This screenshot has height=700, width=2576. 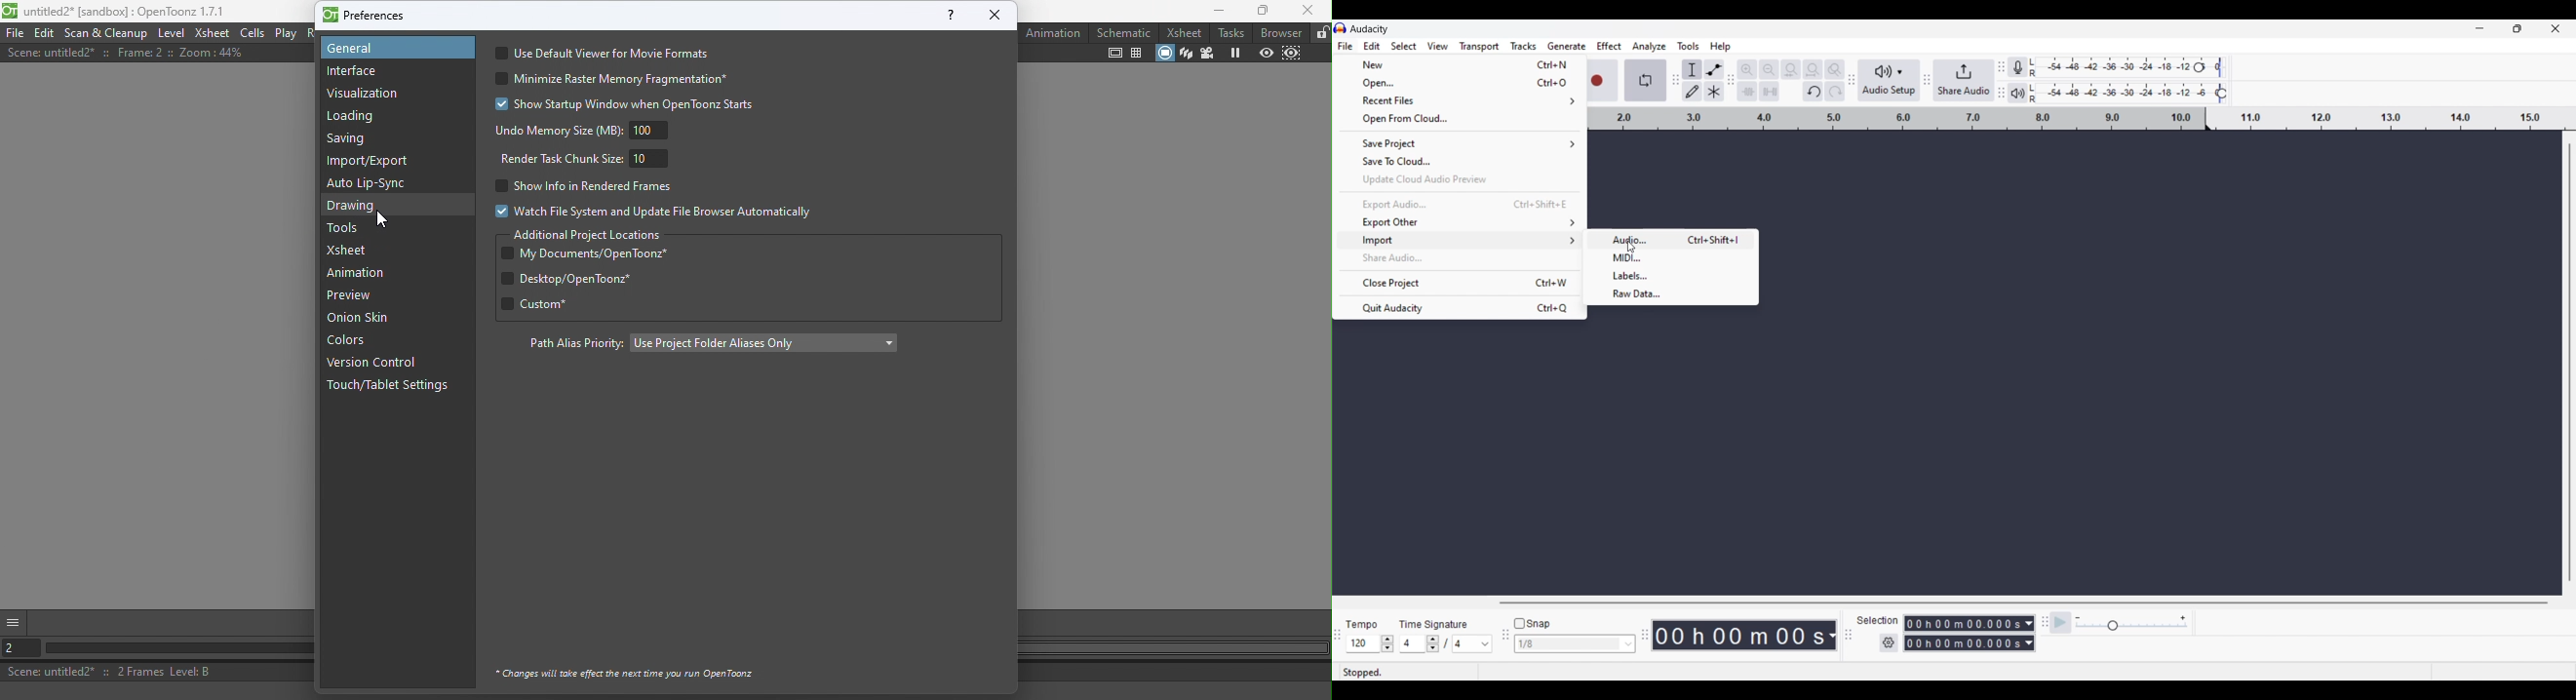 What do you see at coordinates (2062, 623) in the screenshot?
I see `Play-at-speed/Play-at-speed once` at bounding box center [2062, 623].